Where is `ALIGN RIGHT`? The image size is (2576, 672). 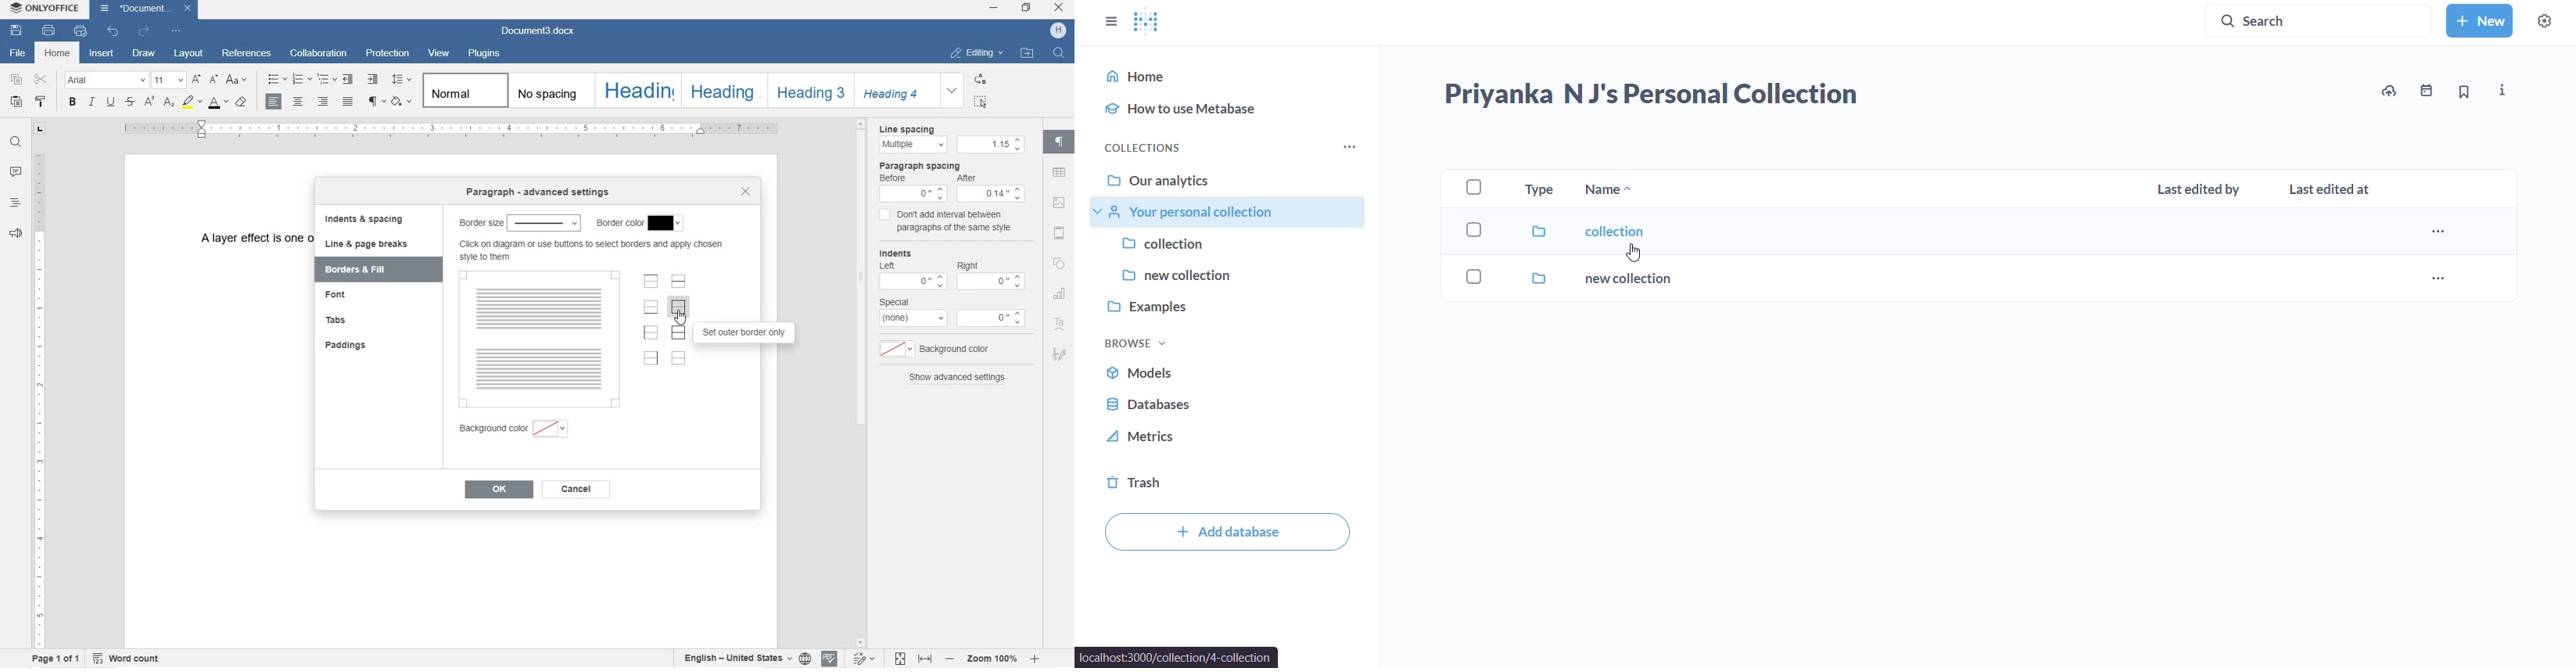
ALIGN RIGHT is located at coordinates (322, 102).